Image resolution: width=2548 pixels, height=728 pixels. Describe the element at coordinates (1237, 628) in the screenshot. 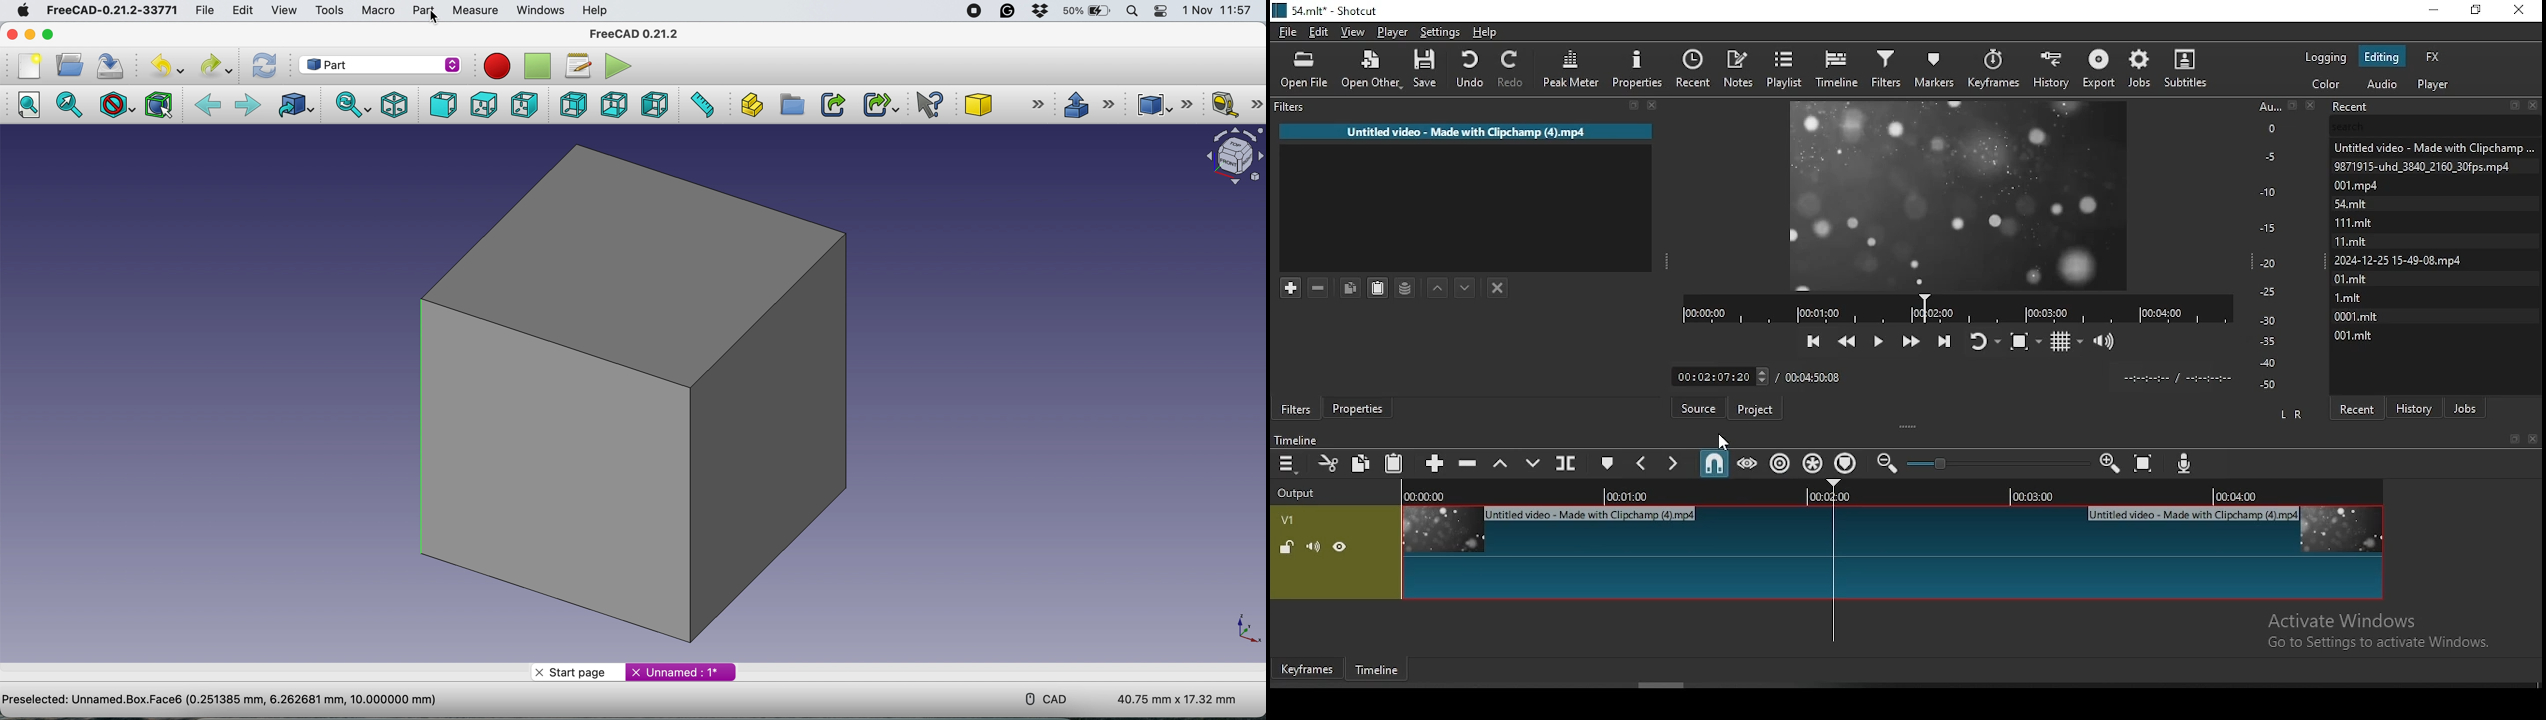

I see `xy coordinate` at that location.